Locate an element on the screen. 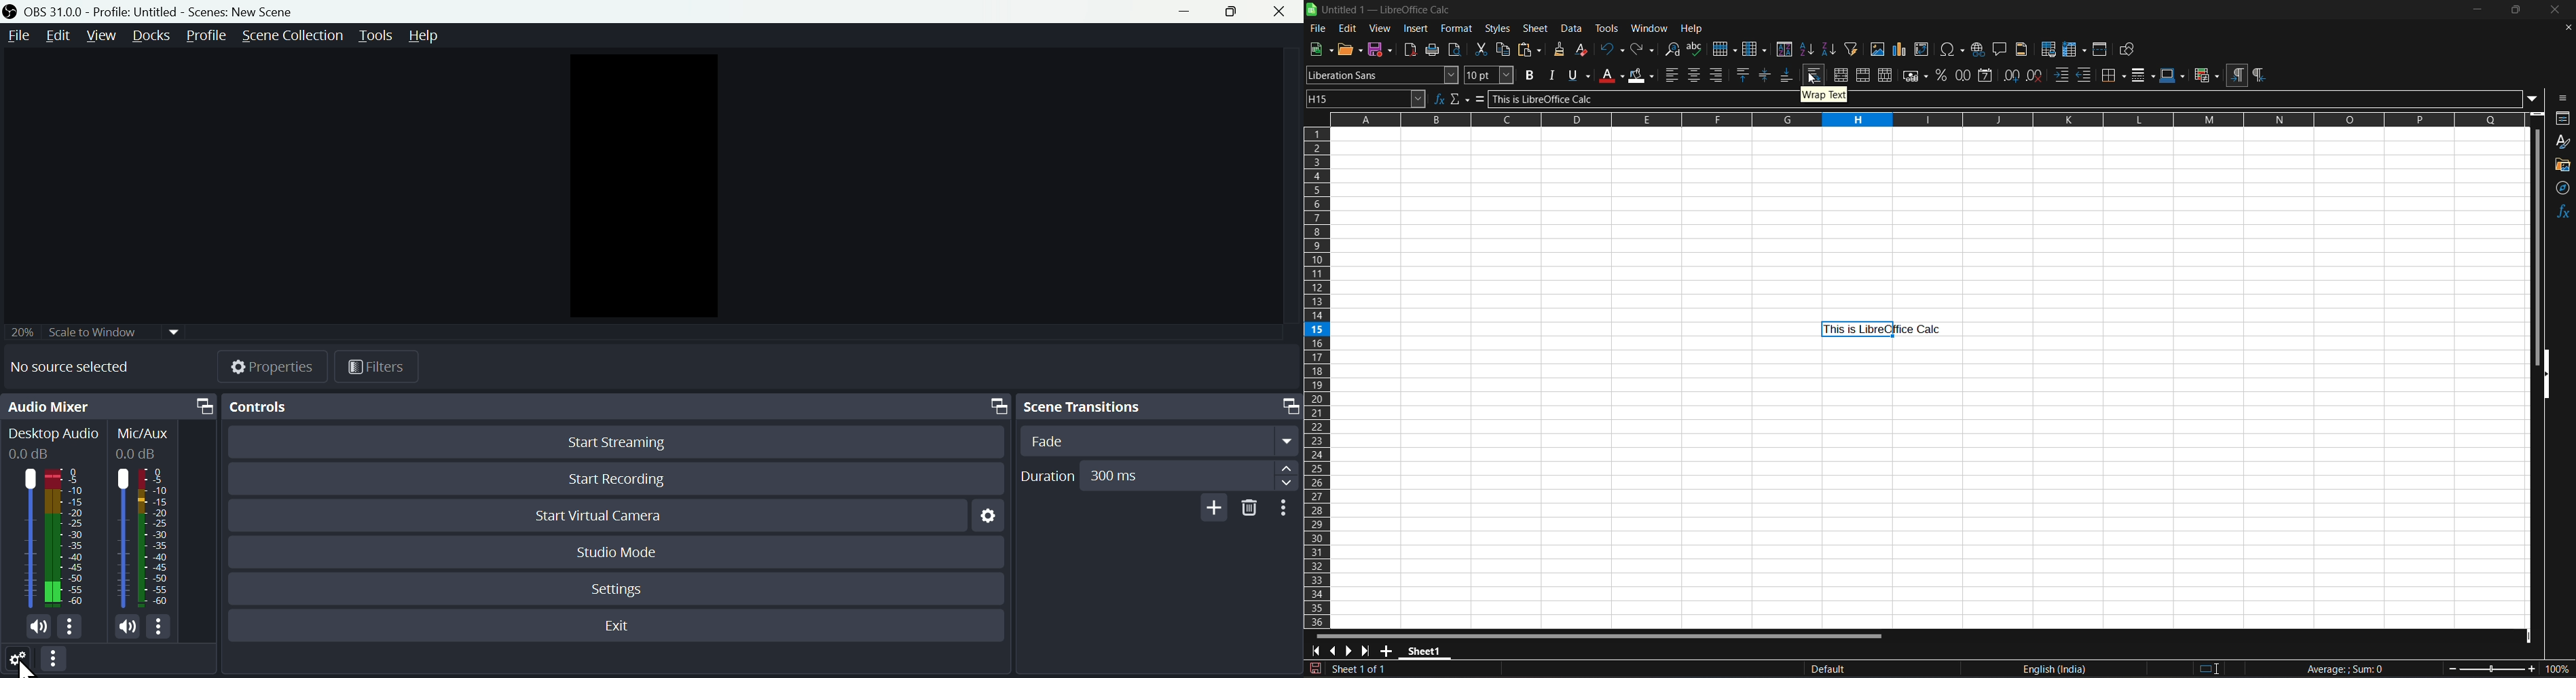 This screenshot has width=2576, height=700. properties is located at coordinates (2565, 117).